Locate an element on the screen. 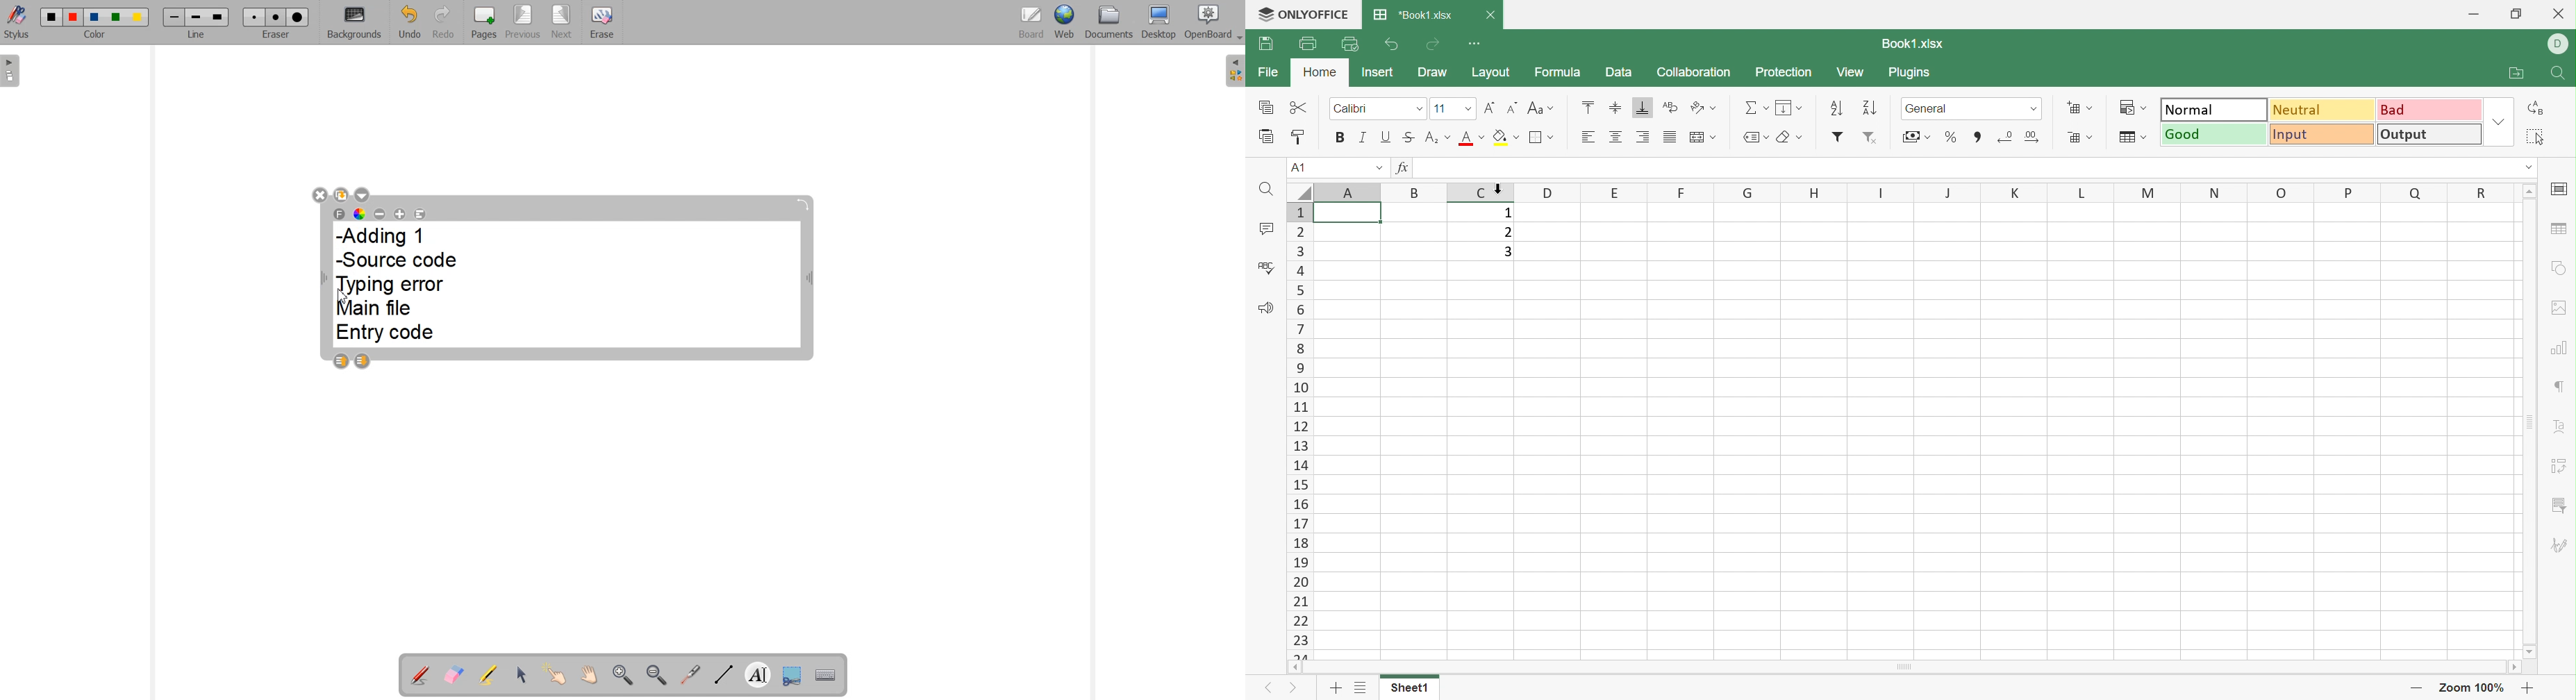 Image resolution: width=2576 pixels, height=700 pixels. Web is located at coordinates (1064, 23).